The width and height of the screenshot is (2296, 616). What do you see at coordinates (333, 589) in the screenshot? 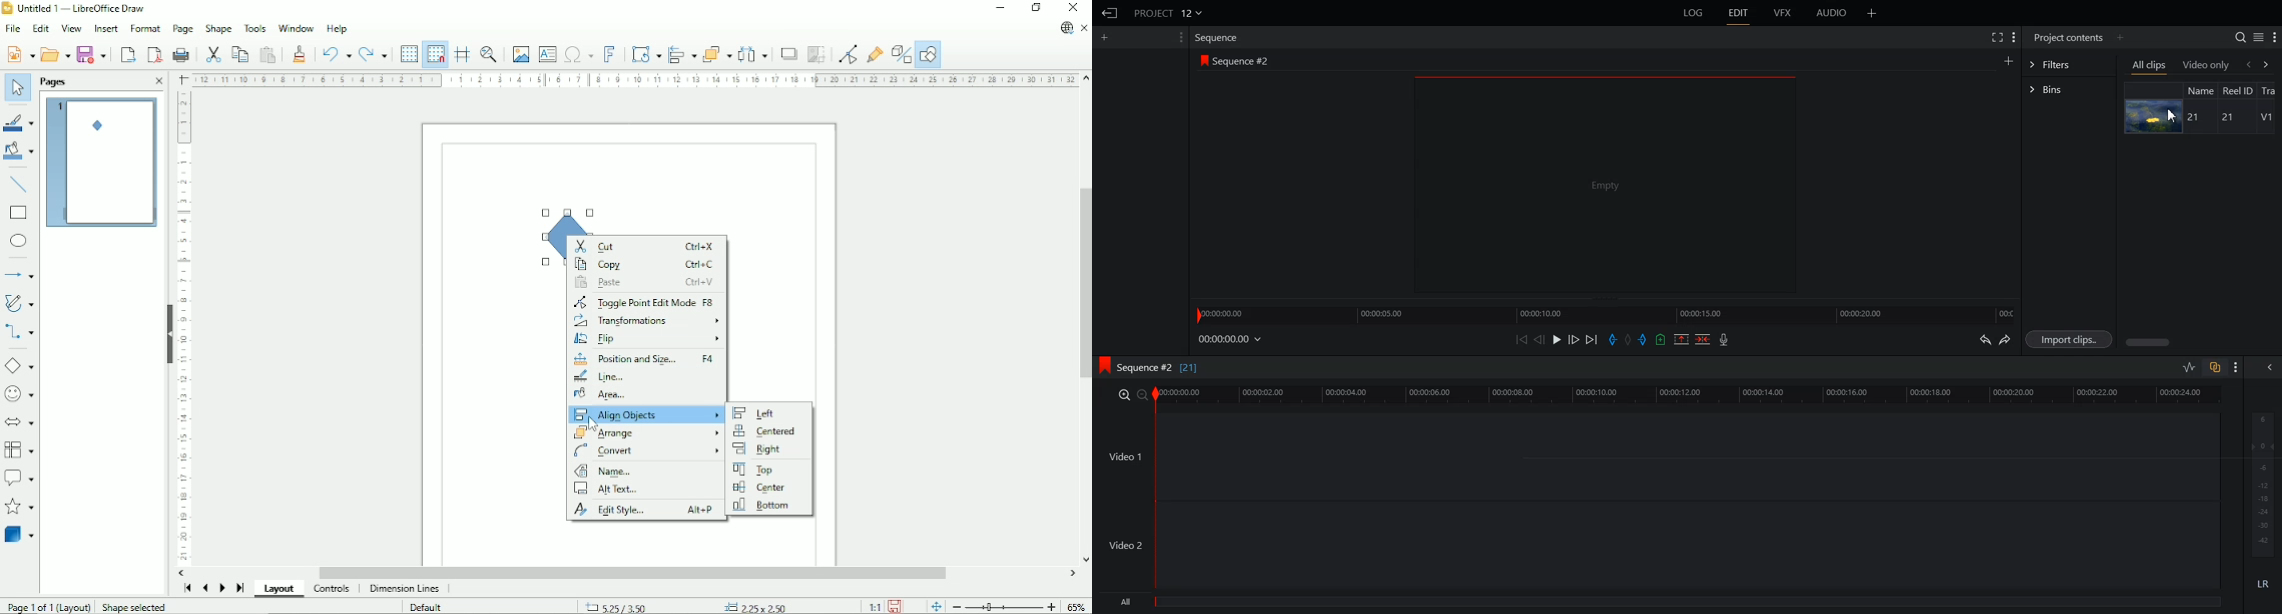
I see `Controls` at bounding box center [333, 589].